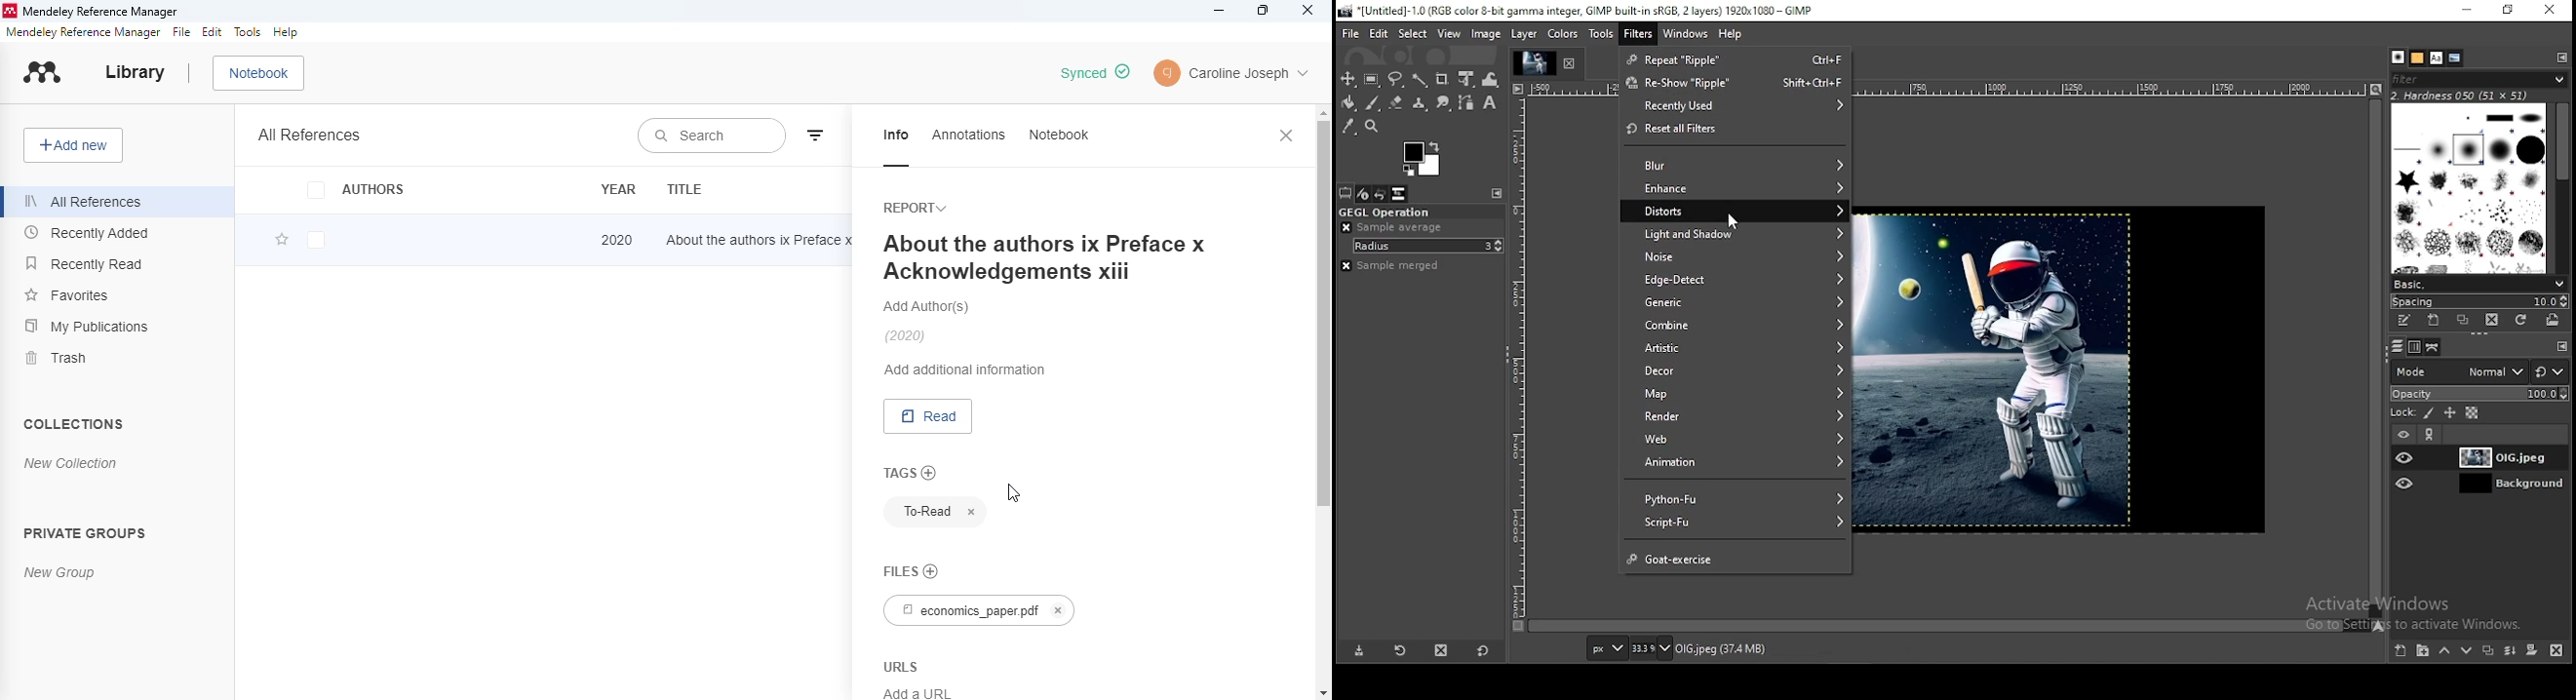 The height and width of the screenshot is (700, 2576). I want to click on link, so click(2434, 434).